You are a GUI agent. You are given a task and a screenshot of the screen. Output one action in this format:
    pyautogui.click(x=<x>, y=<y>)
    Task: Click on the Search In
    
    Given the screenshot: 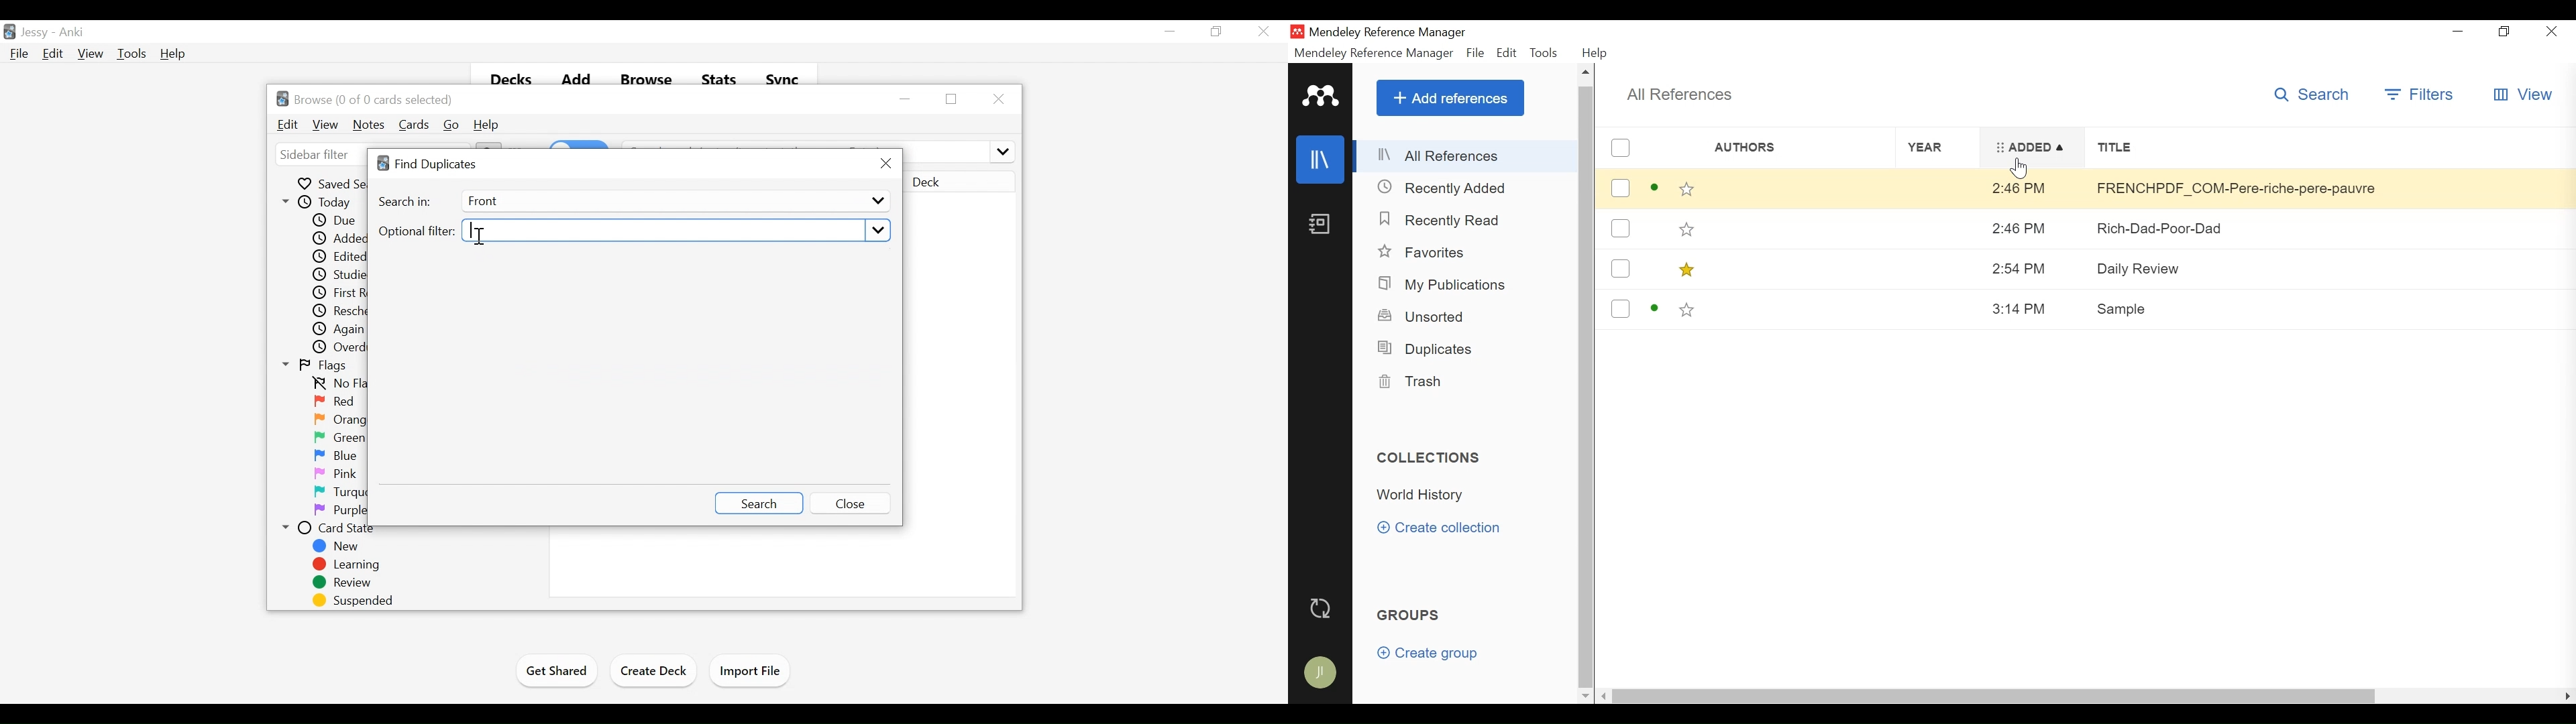 What is the action you would take?
    pyautogui.click(x=406, y=202)
    